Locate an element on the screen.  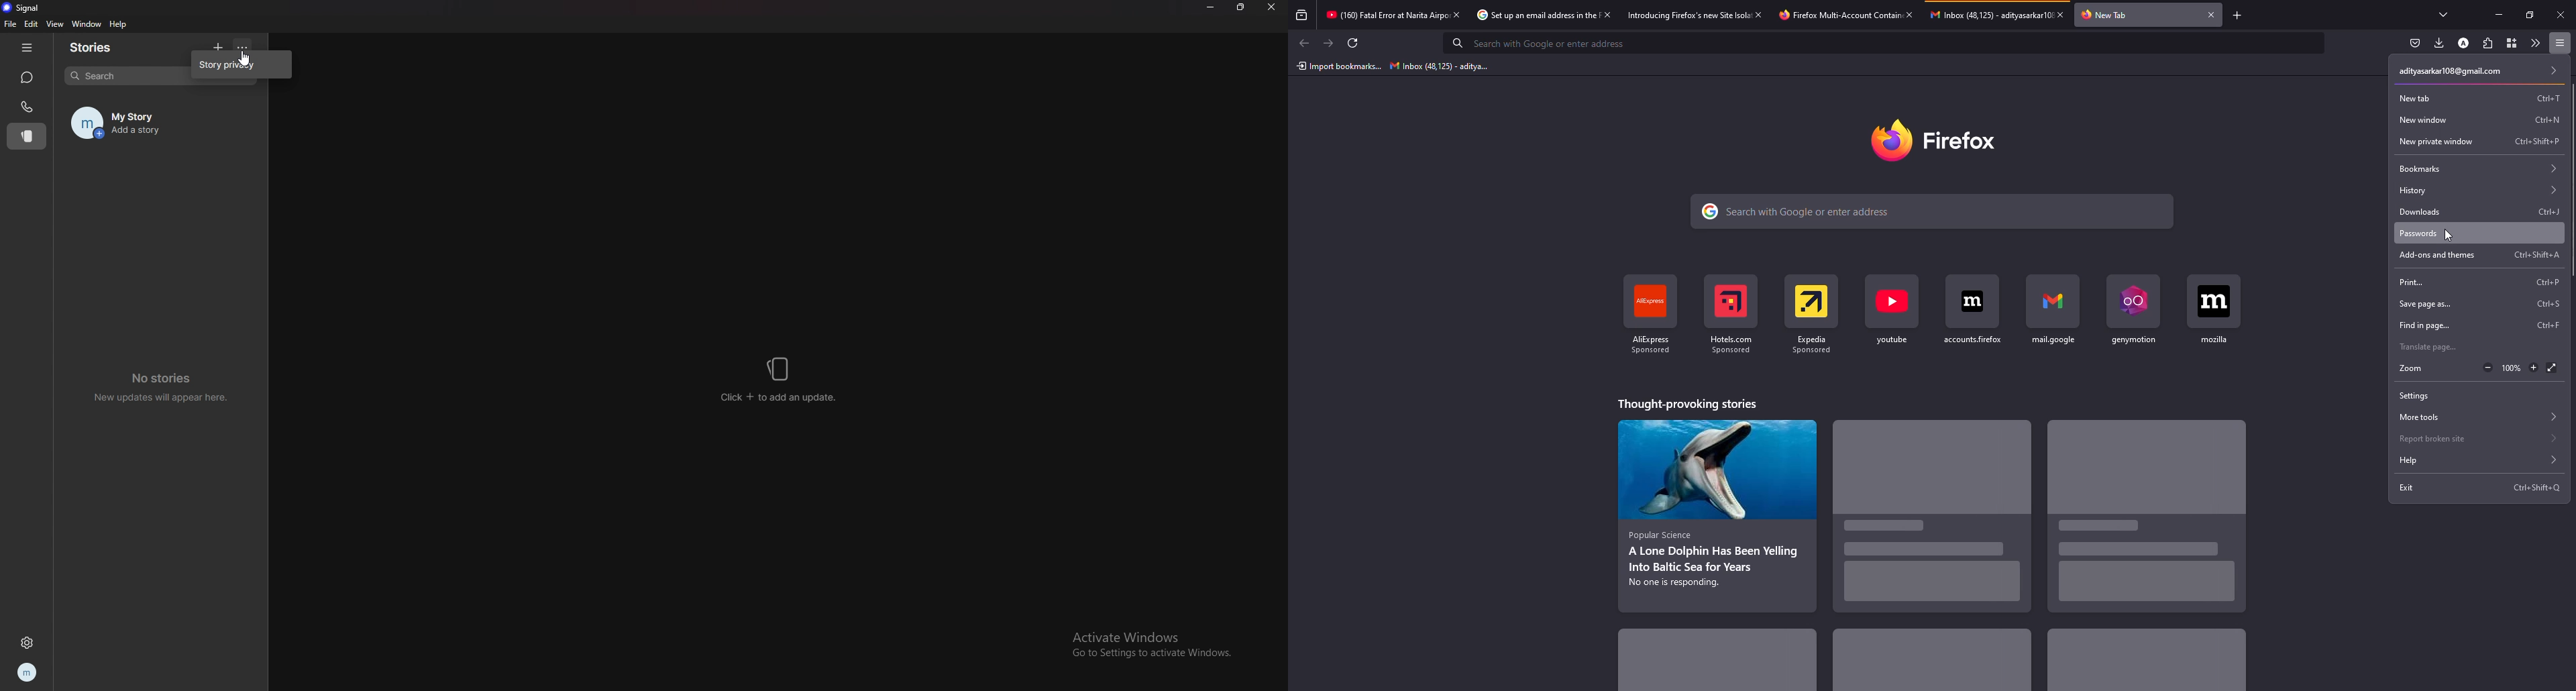
tab is located at coordinates (1688, 14).